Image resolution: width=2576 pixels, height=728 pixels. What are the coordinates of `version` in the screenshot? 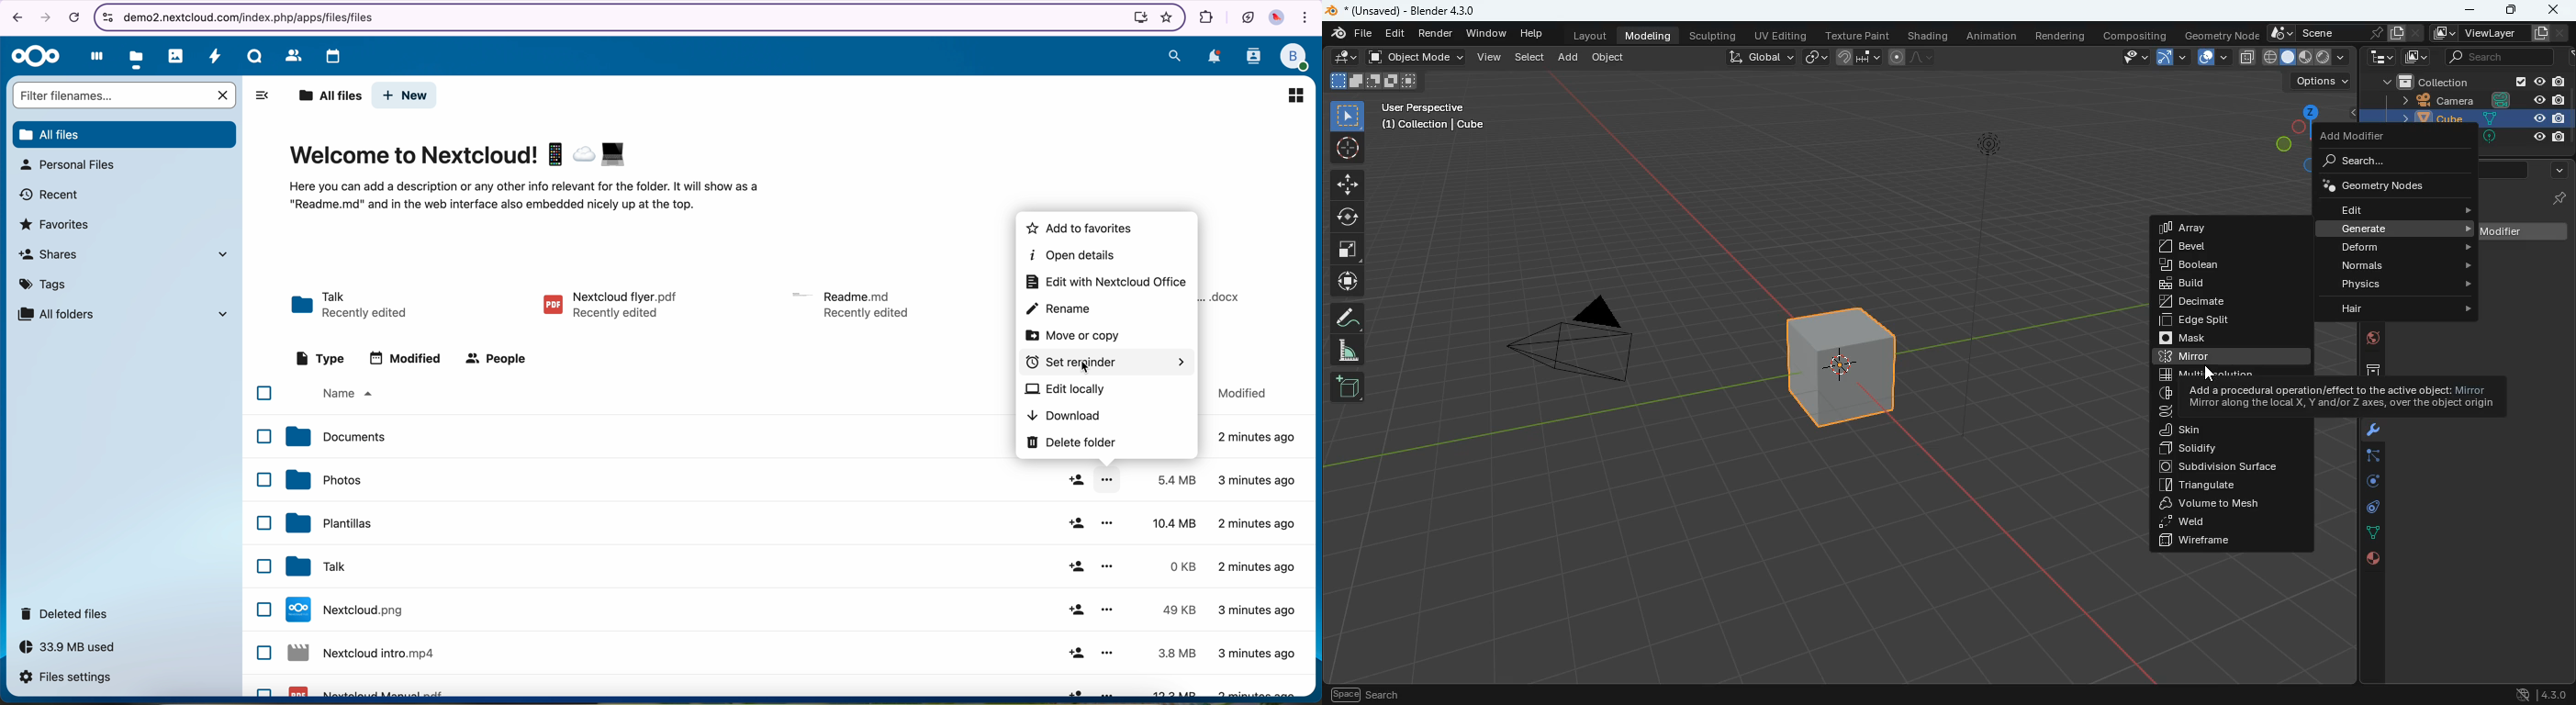 It's located at (2544, 694).